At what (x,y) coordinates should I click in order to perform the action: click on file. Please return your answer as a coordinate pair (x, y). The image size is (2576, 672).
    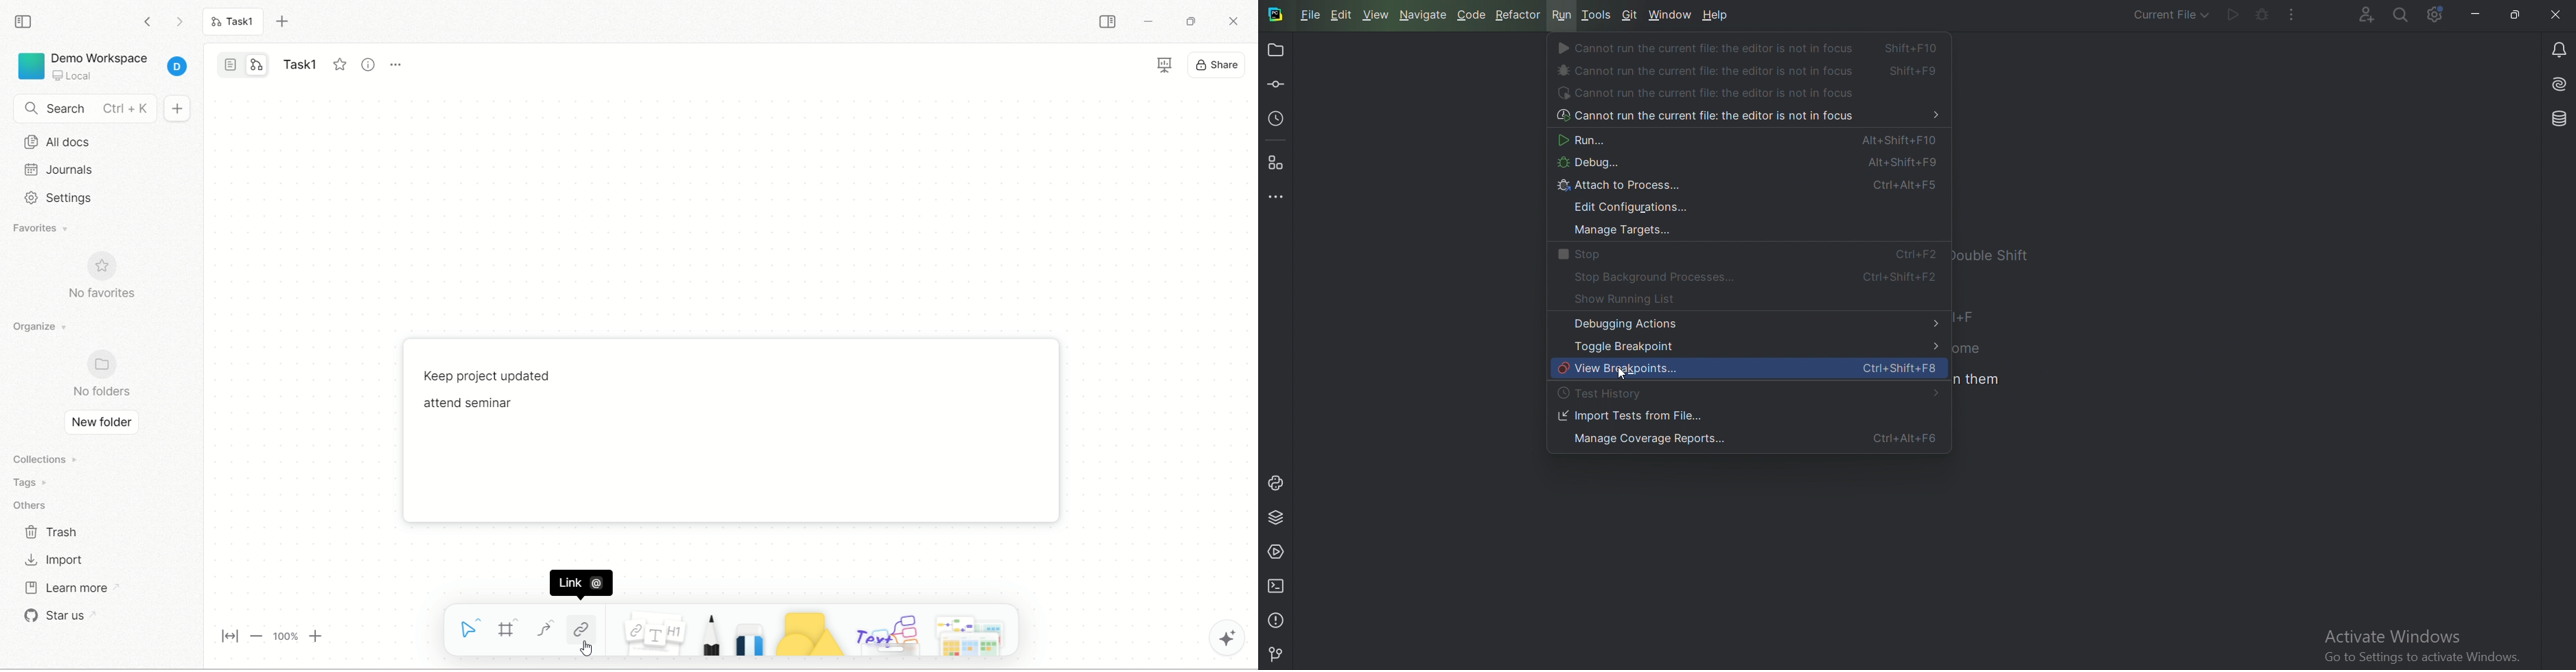
    Looking at the image, I should click on (1311, 15).